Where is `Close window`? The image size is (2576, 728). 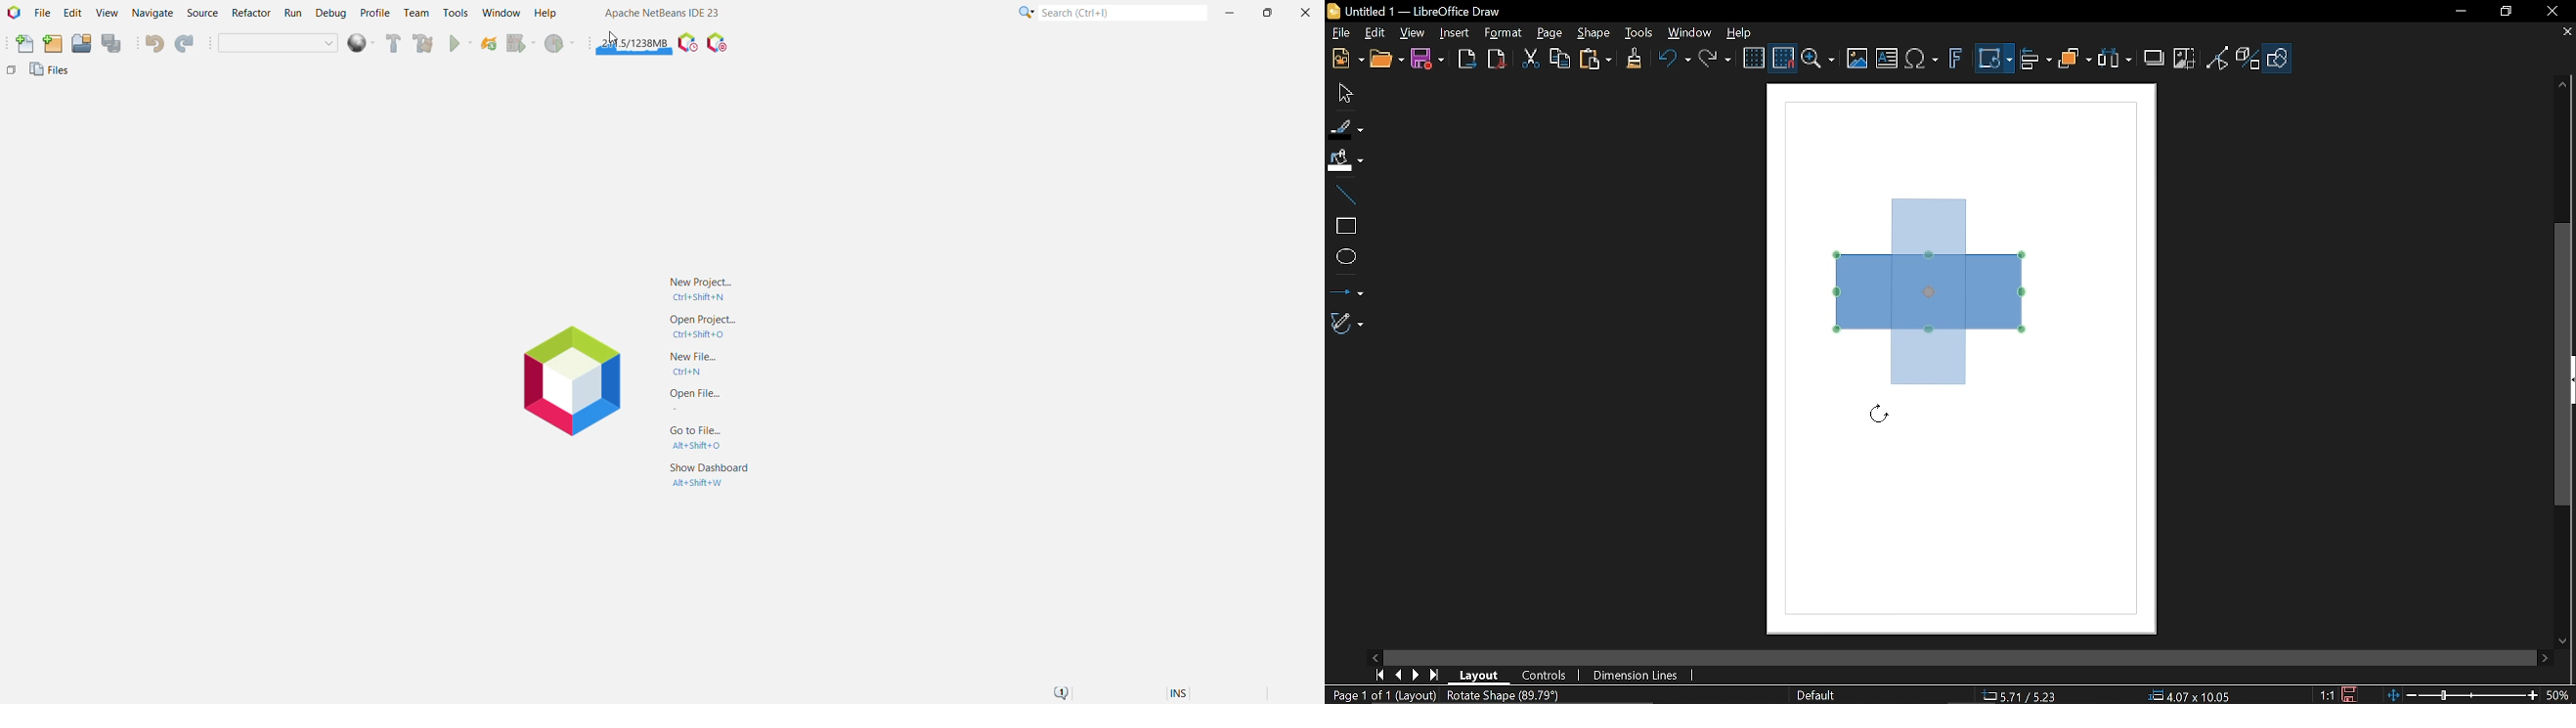 Close window is located at coordinates (2551, 11).